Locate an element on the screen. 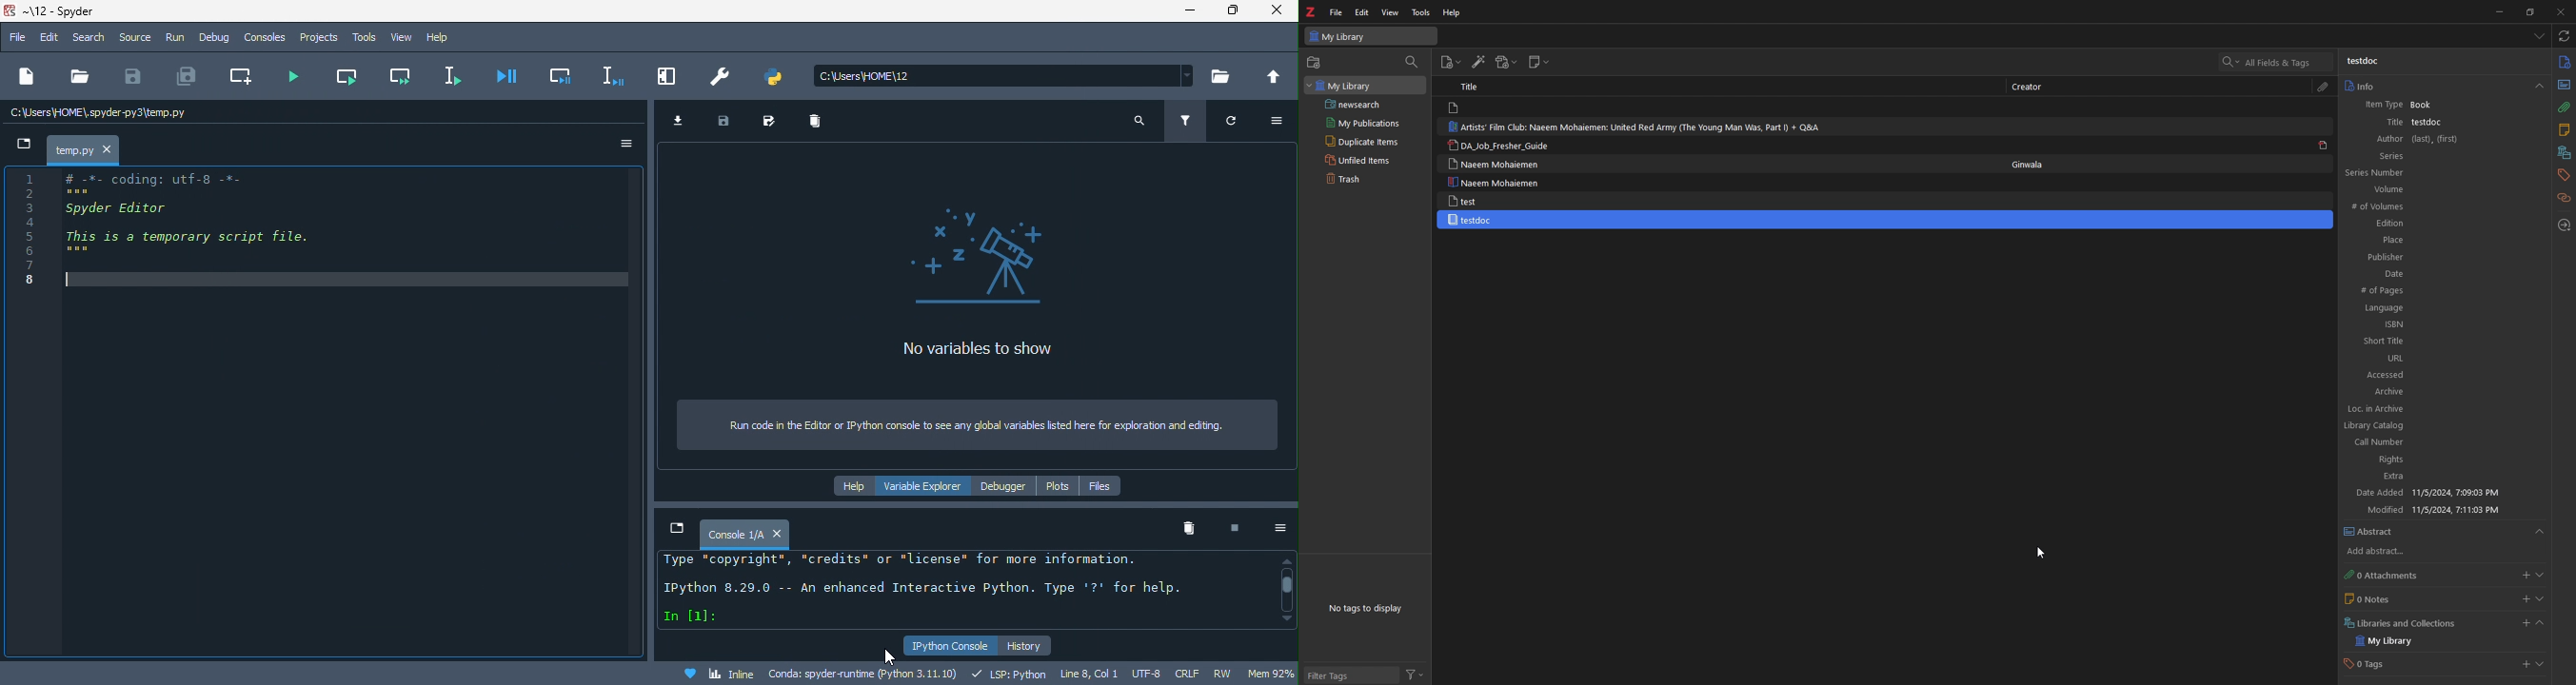 Image resolution: width=2576 pixels, height=700 pixels. file logo is located at coordinates (1456, 108).